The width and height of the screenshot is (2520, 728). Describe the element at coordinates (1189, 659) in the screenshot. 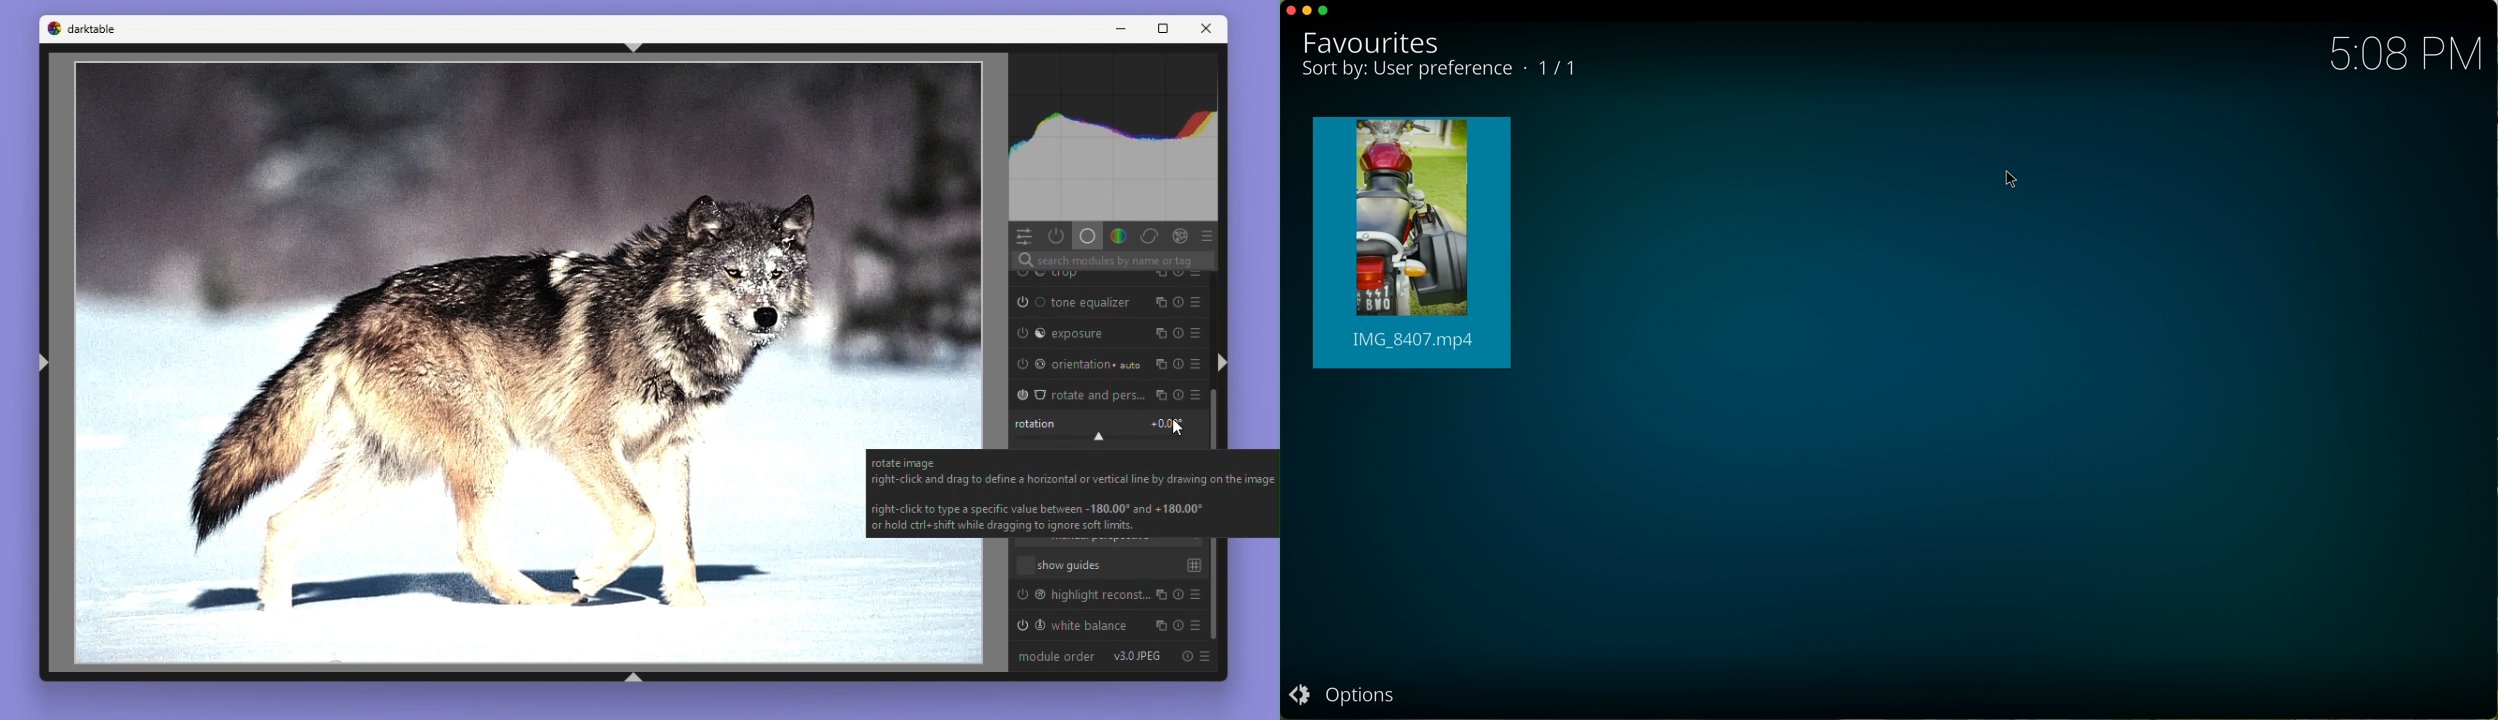

I see `` at that location.